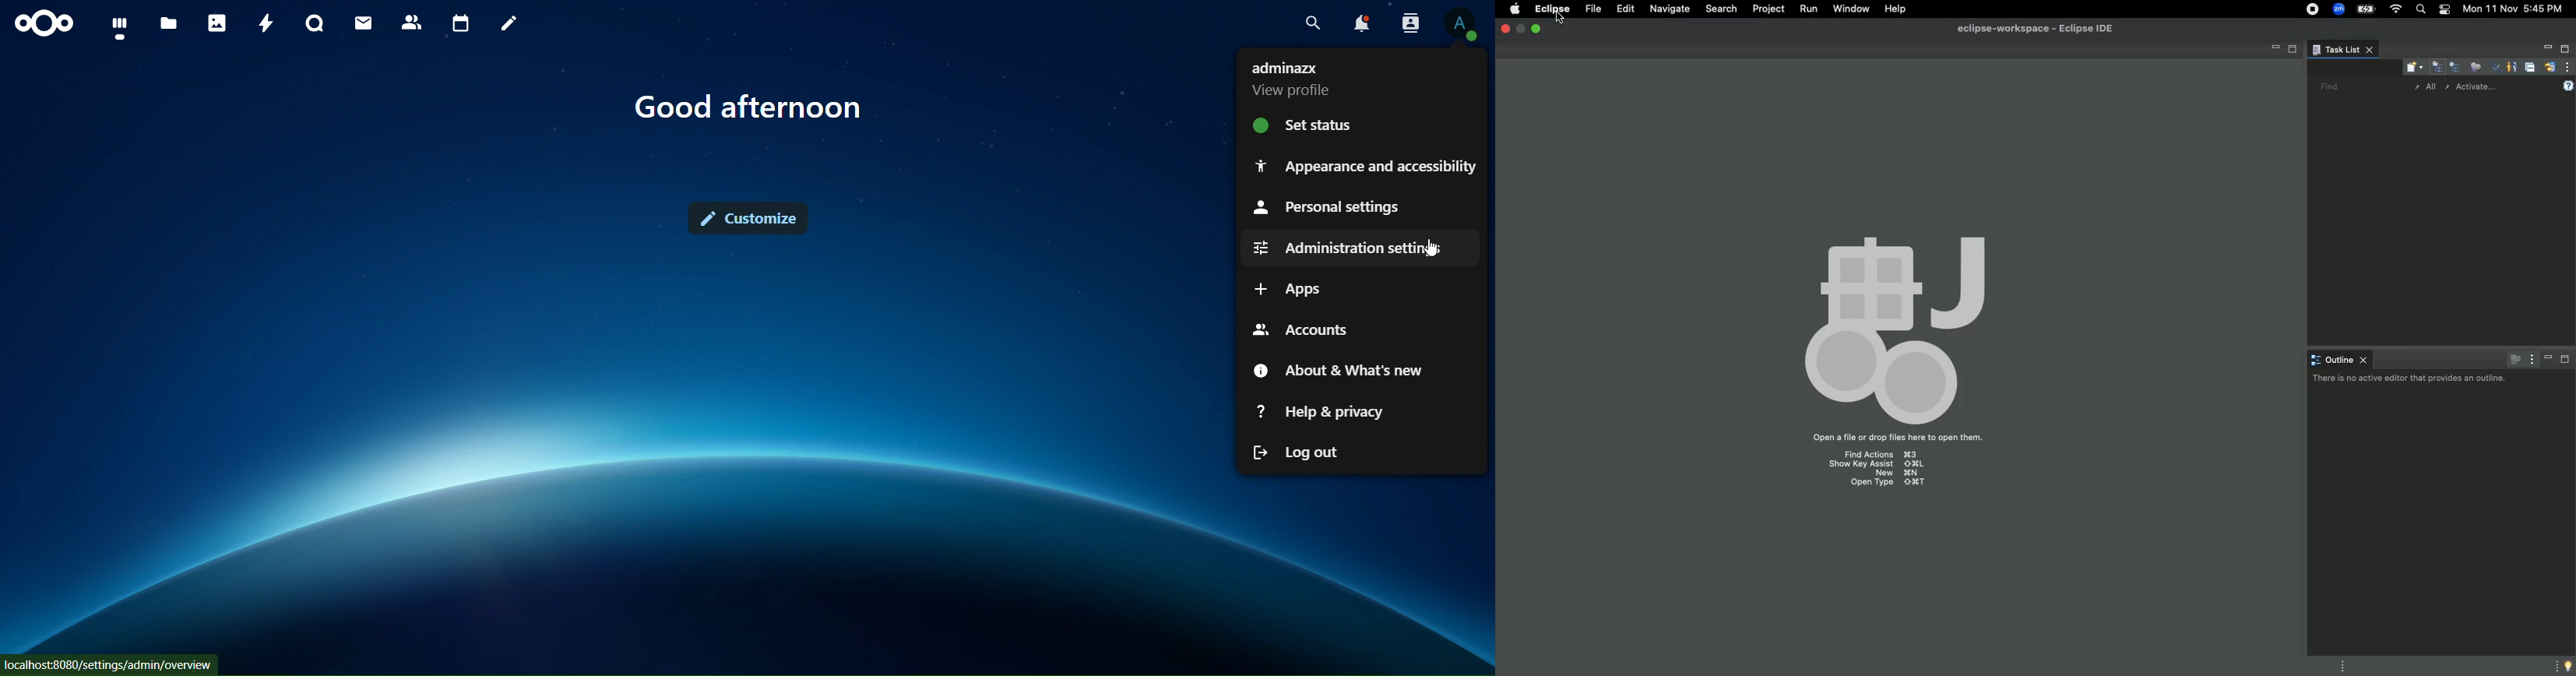  What do you see at coordinates (1462, 24) in the screenshot?
I see `View Profile` at bounding box center [1462, 24].